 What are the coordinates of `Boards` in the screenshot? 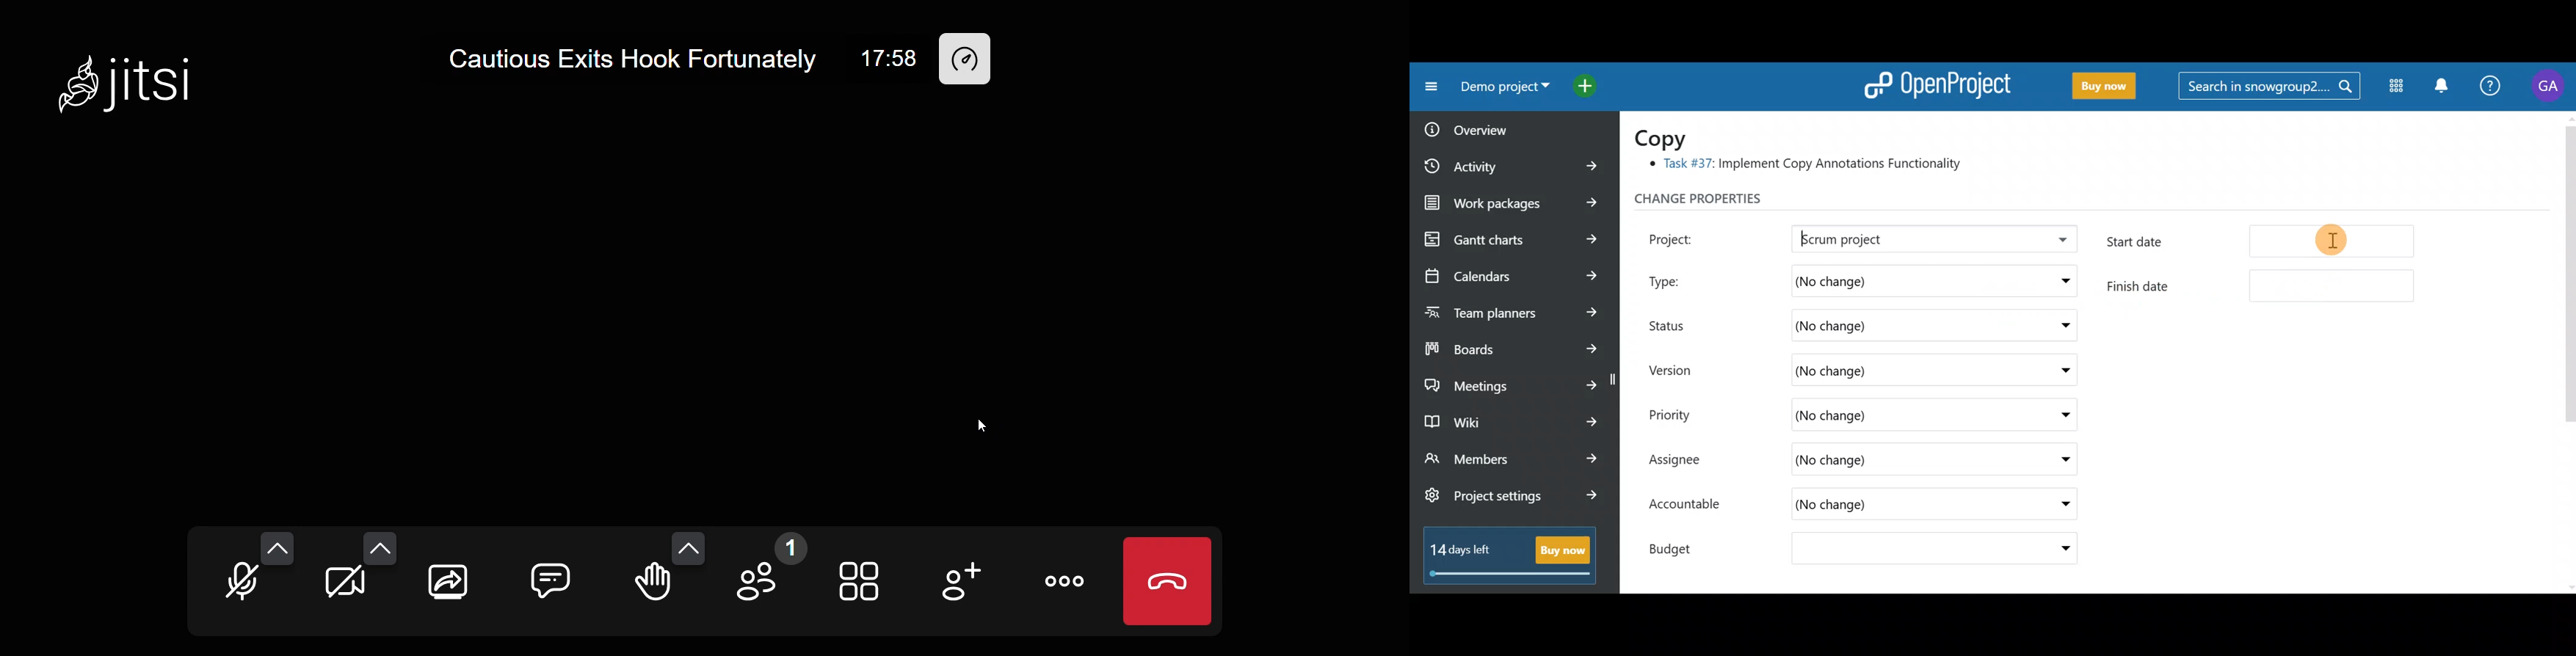 It's located at (1512, 345).